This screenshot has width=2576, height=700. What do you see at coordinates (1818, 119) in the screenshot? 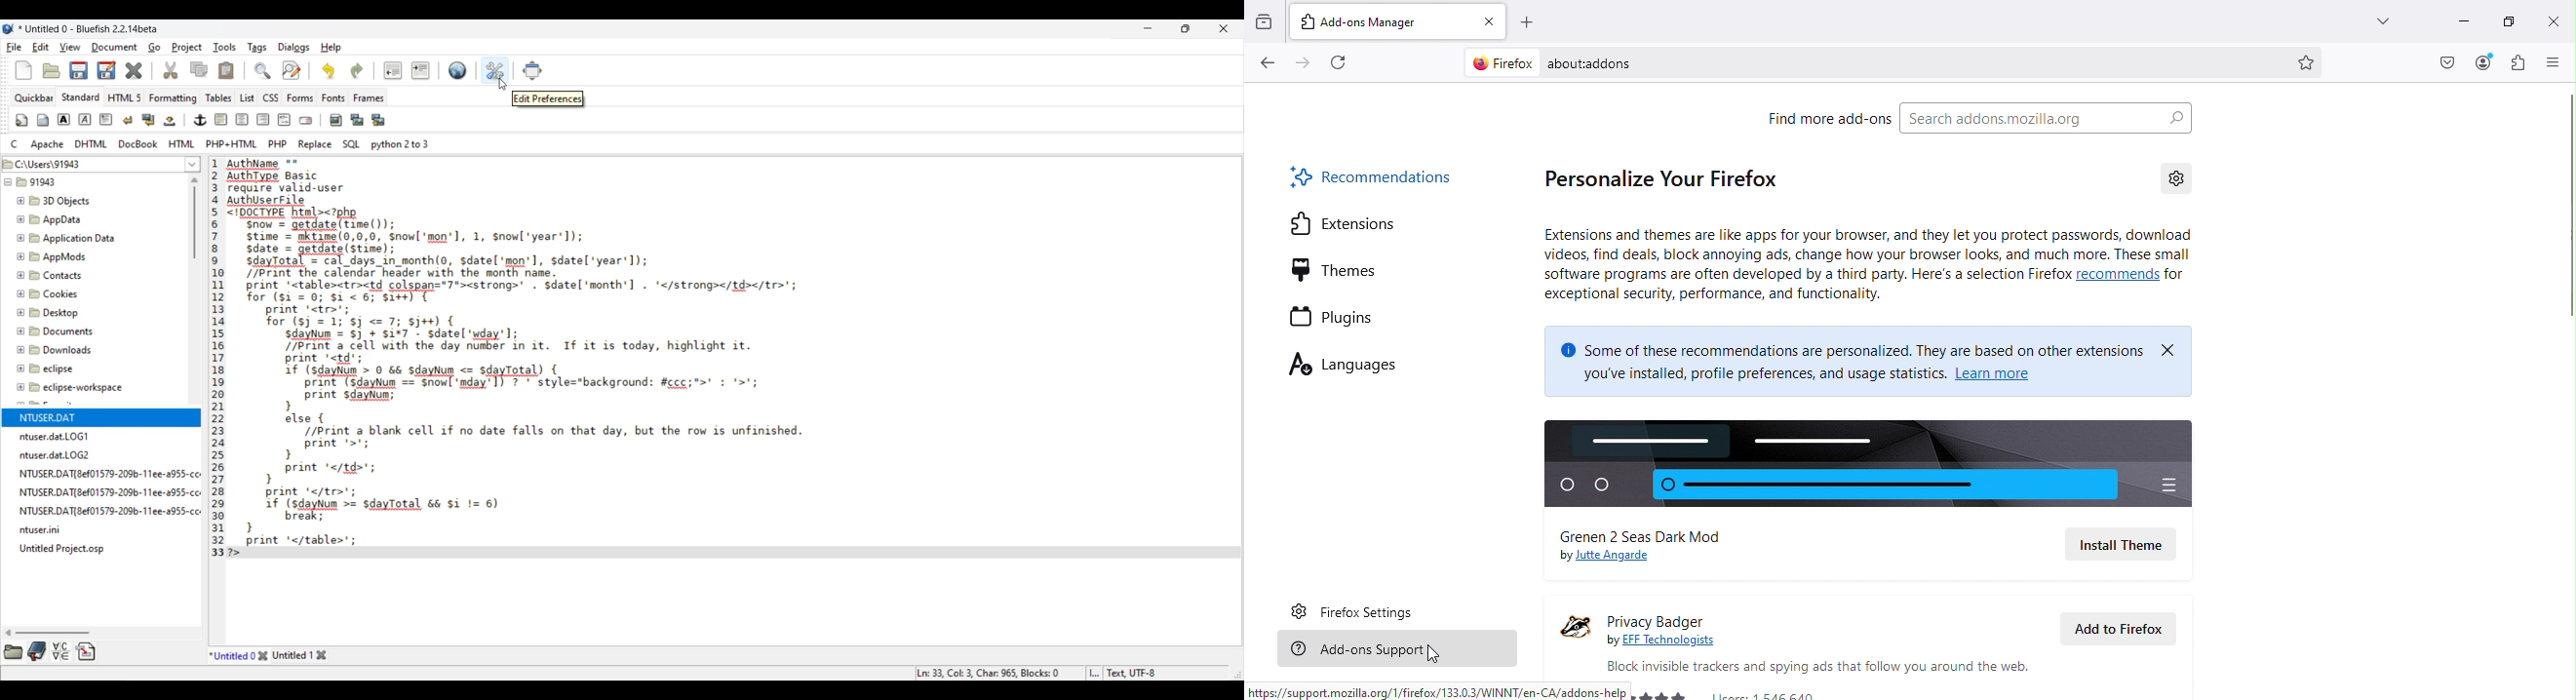
I see `Find more add-ons` at bounding box center [1818, 119].